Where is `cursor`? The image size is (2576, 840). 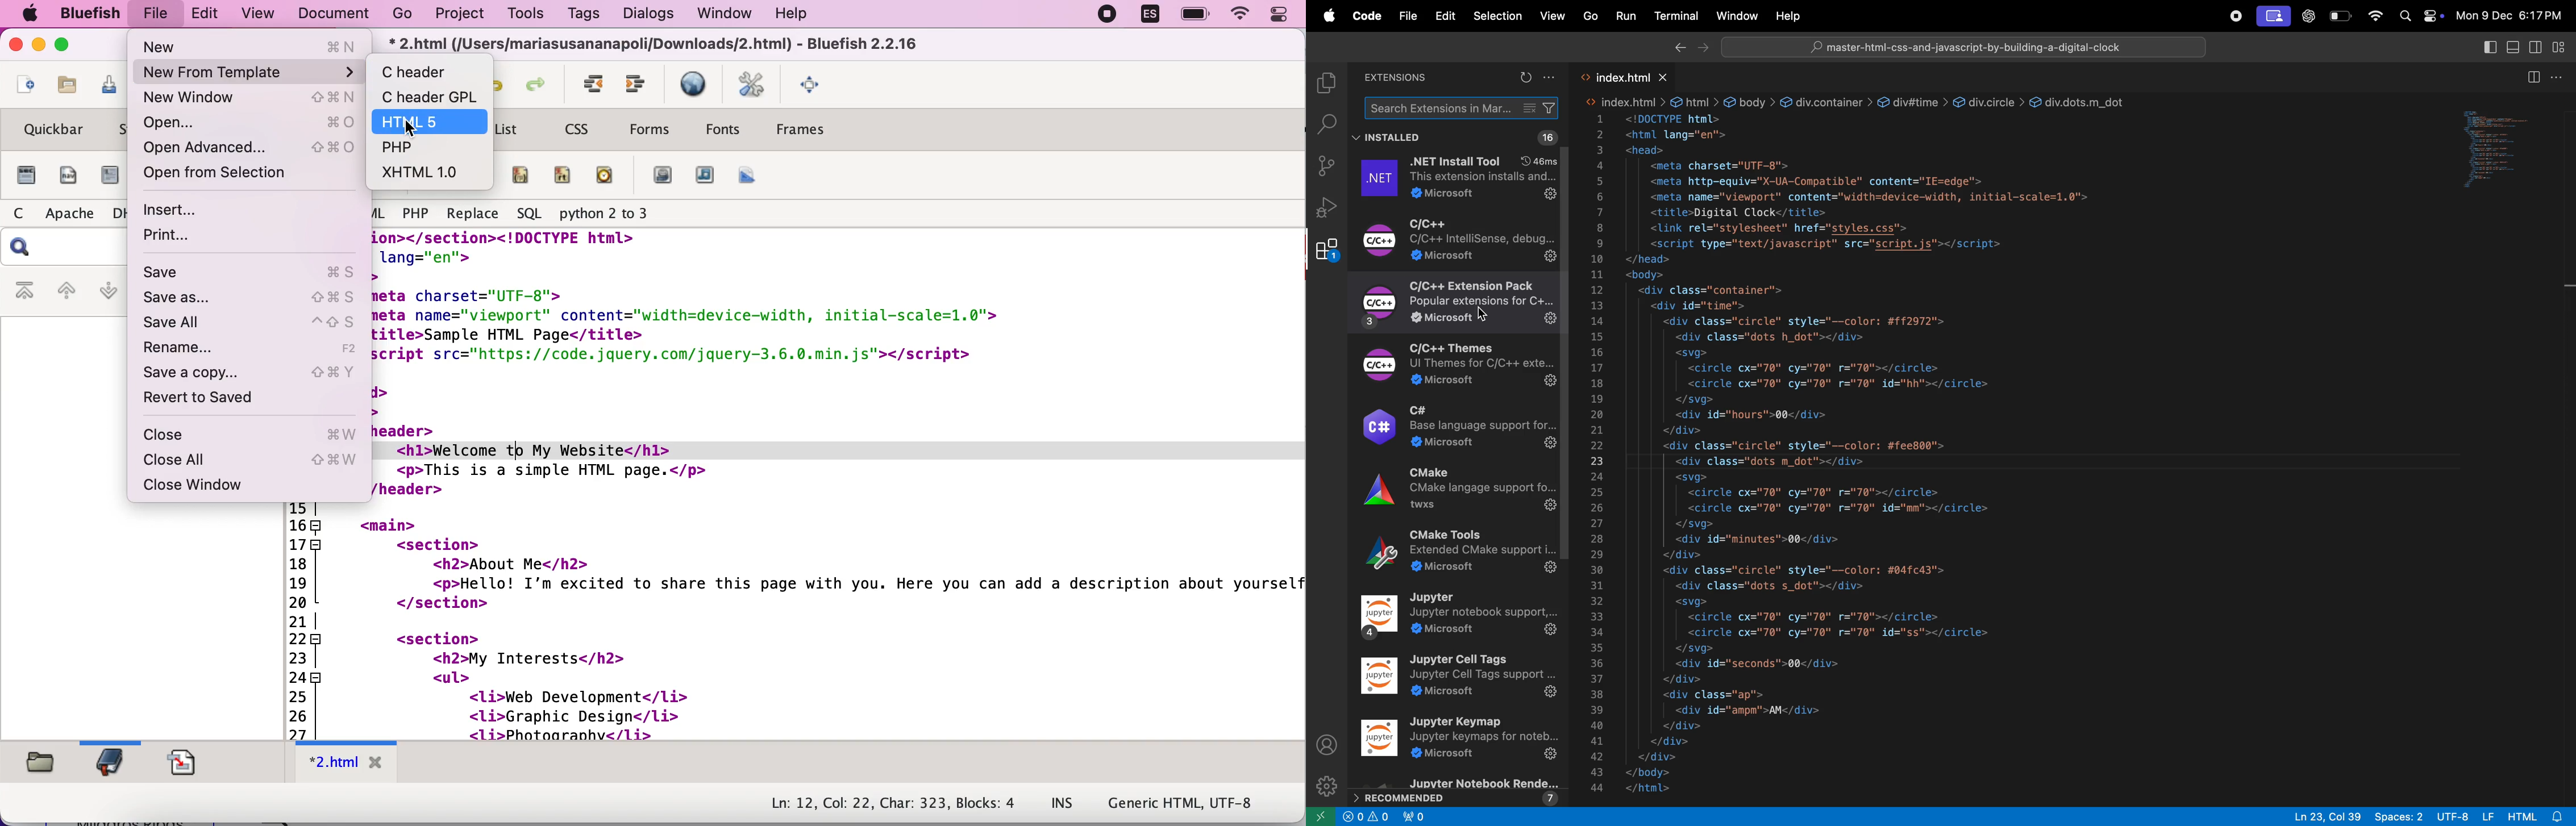 cursor is located at coordinates (406, 127).